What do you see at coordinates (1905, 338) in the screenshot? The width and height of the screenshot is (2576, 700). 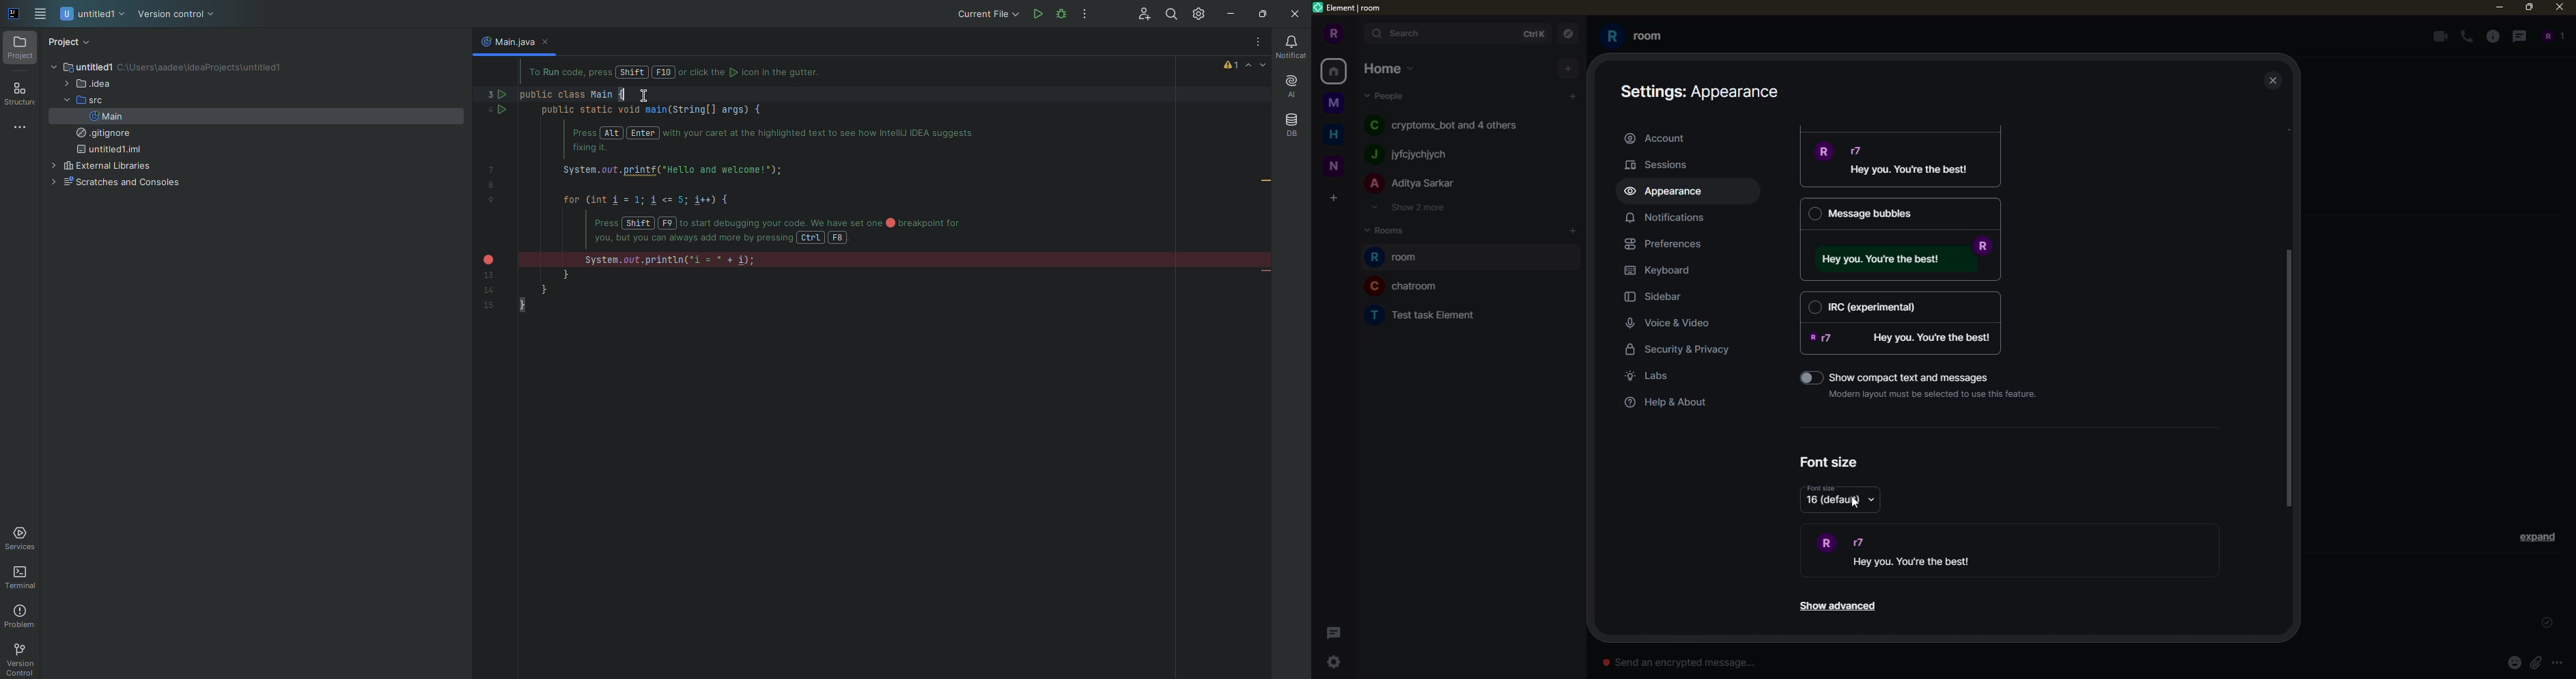 I see `message` at bounding box center [1905, 338].